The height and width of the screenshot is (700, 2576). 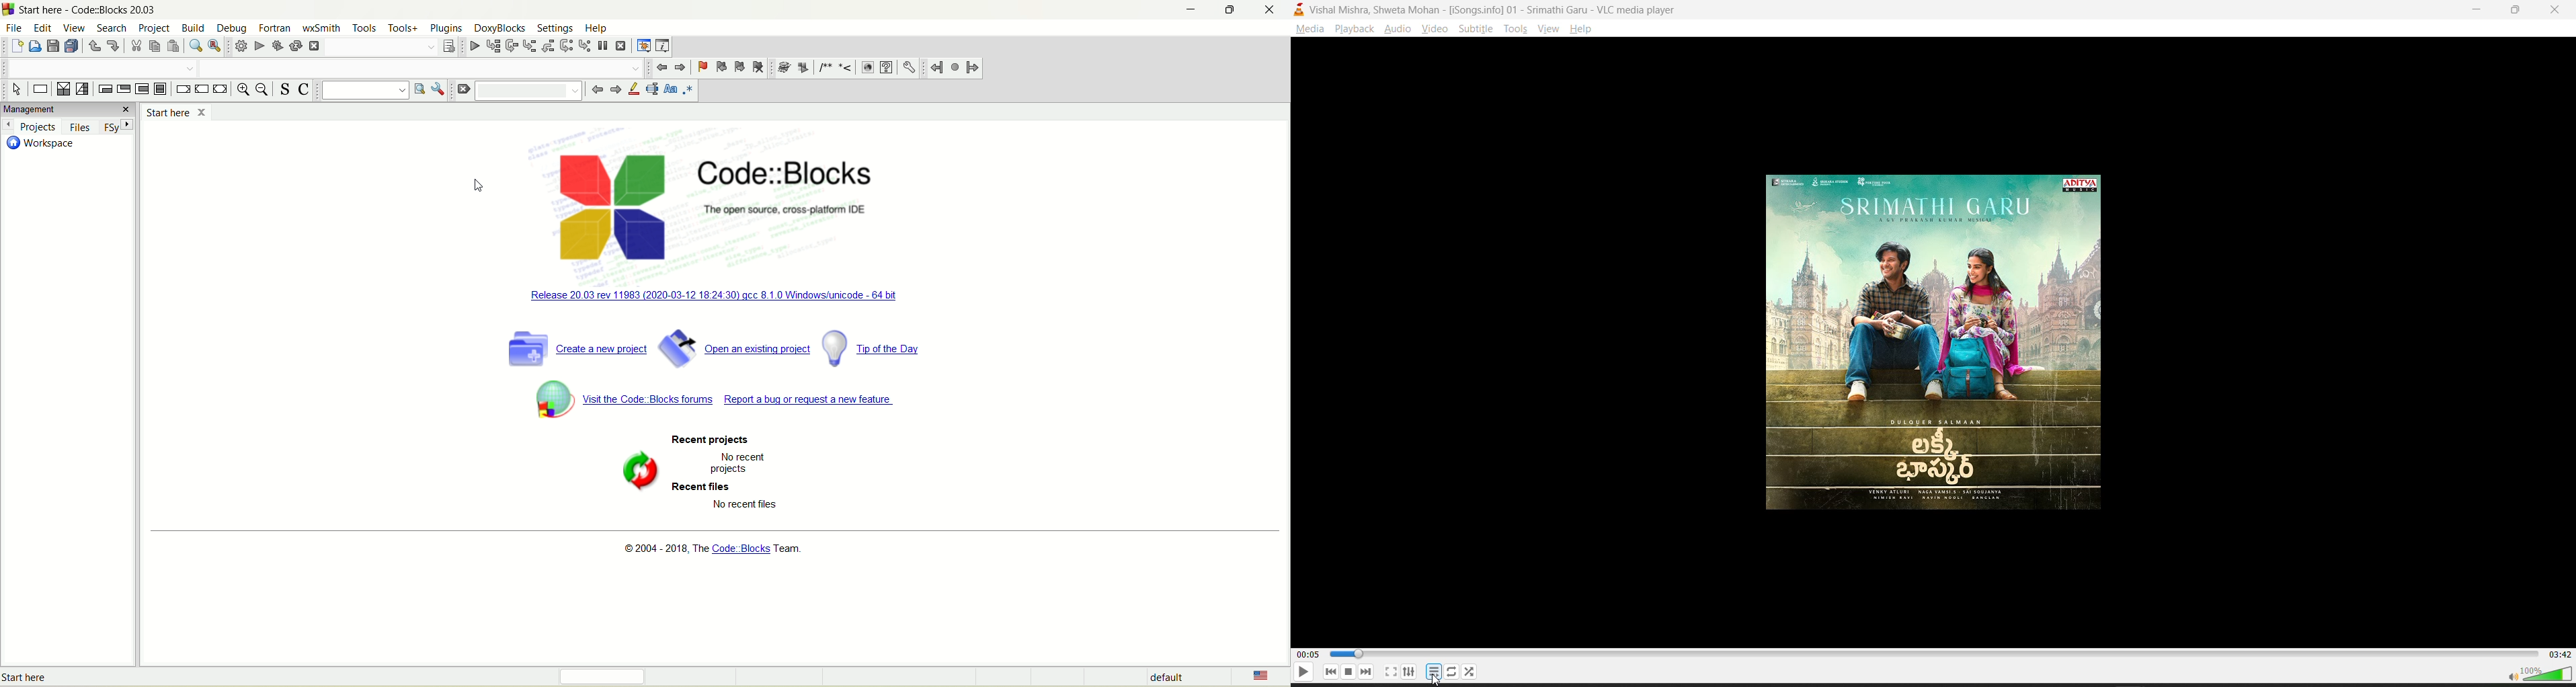 I want to click on projects, so click(x=32, y=124).